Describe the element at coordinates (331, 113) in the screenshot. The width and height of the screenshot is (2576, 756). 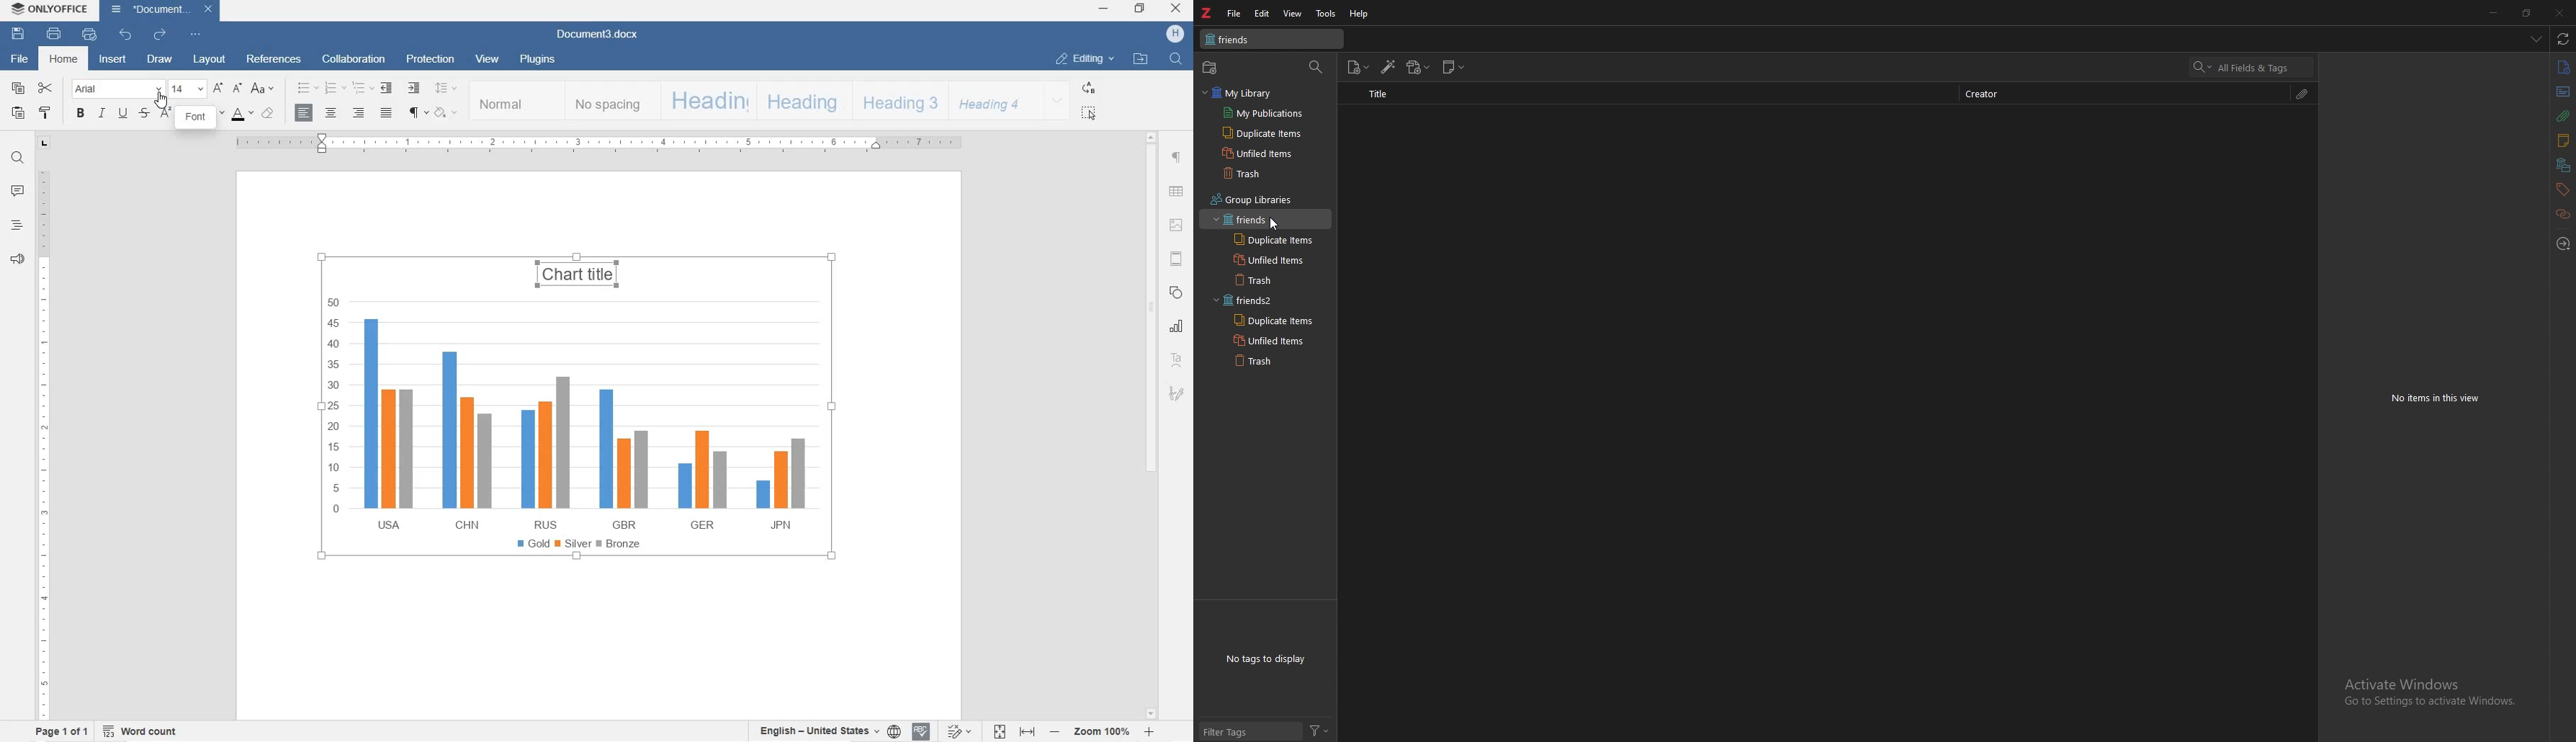
I see `CENTER ALIGN` at that location.